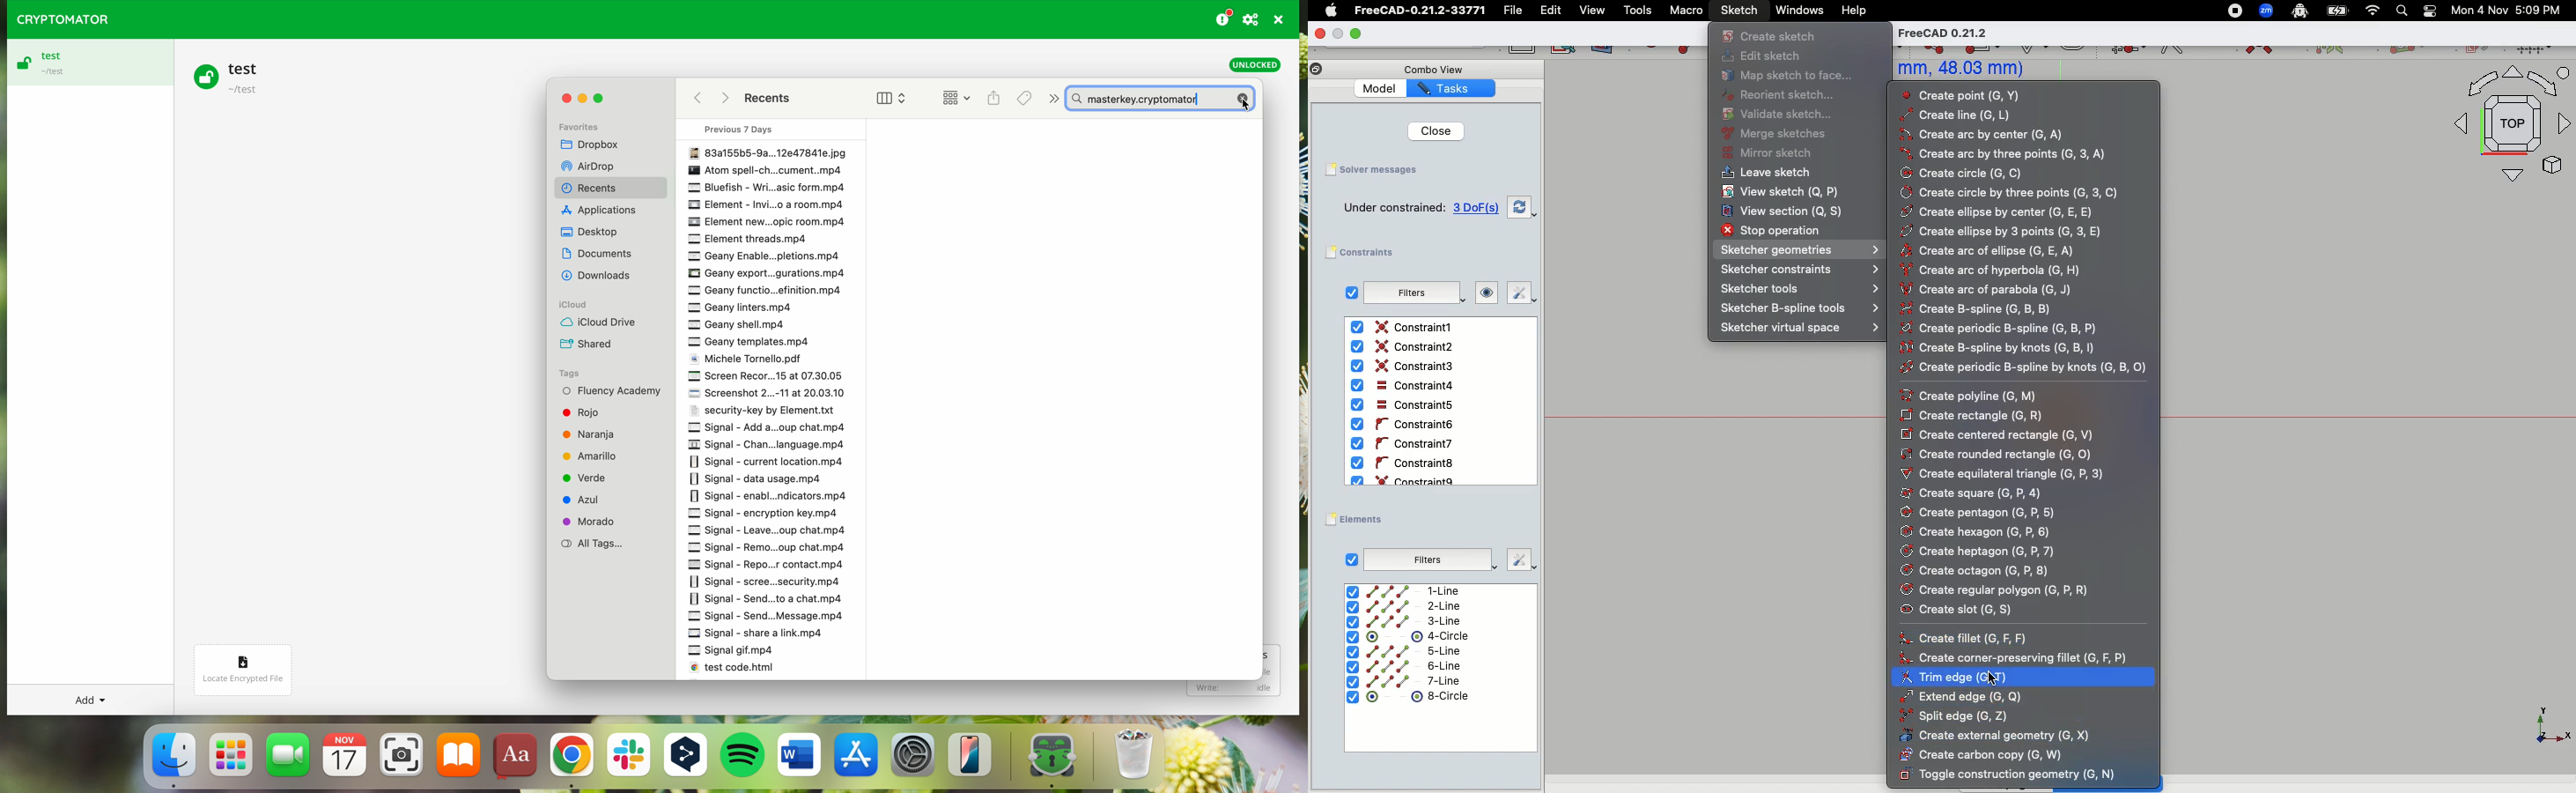  I want to click on Create slot, so click(1957, 610).